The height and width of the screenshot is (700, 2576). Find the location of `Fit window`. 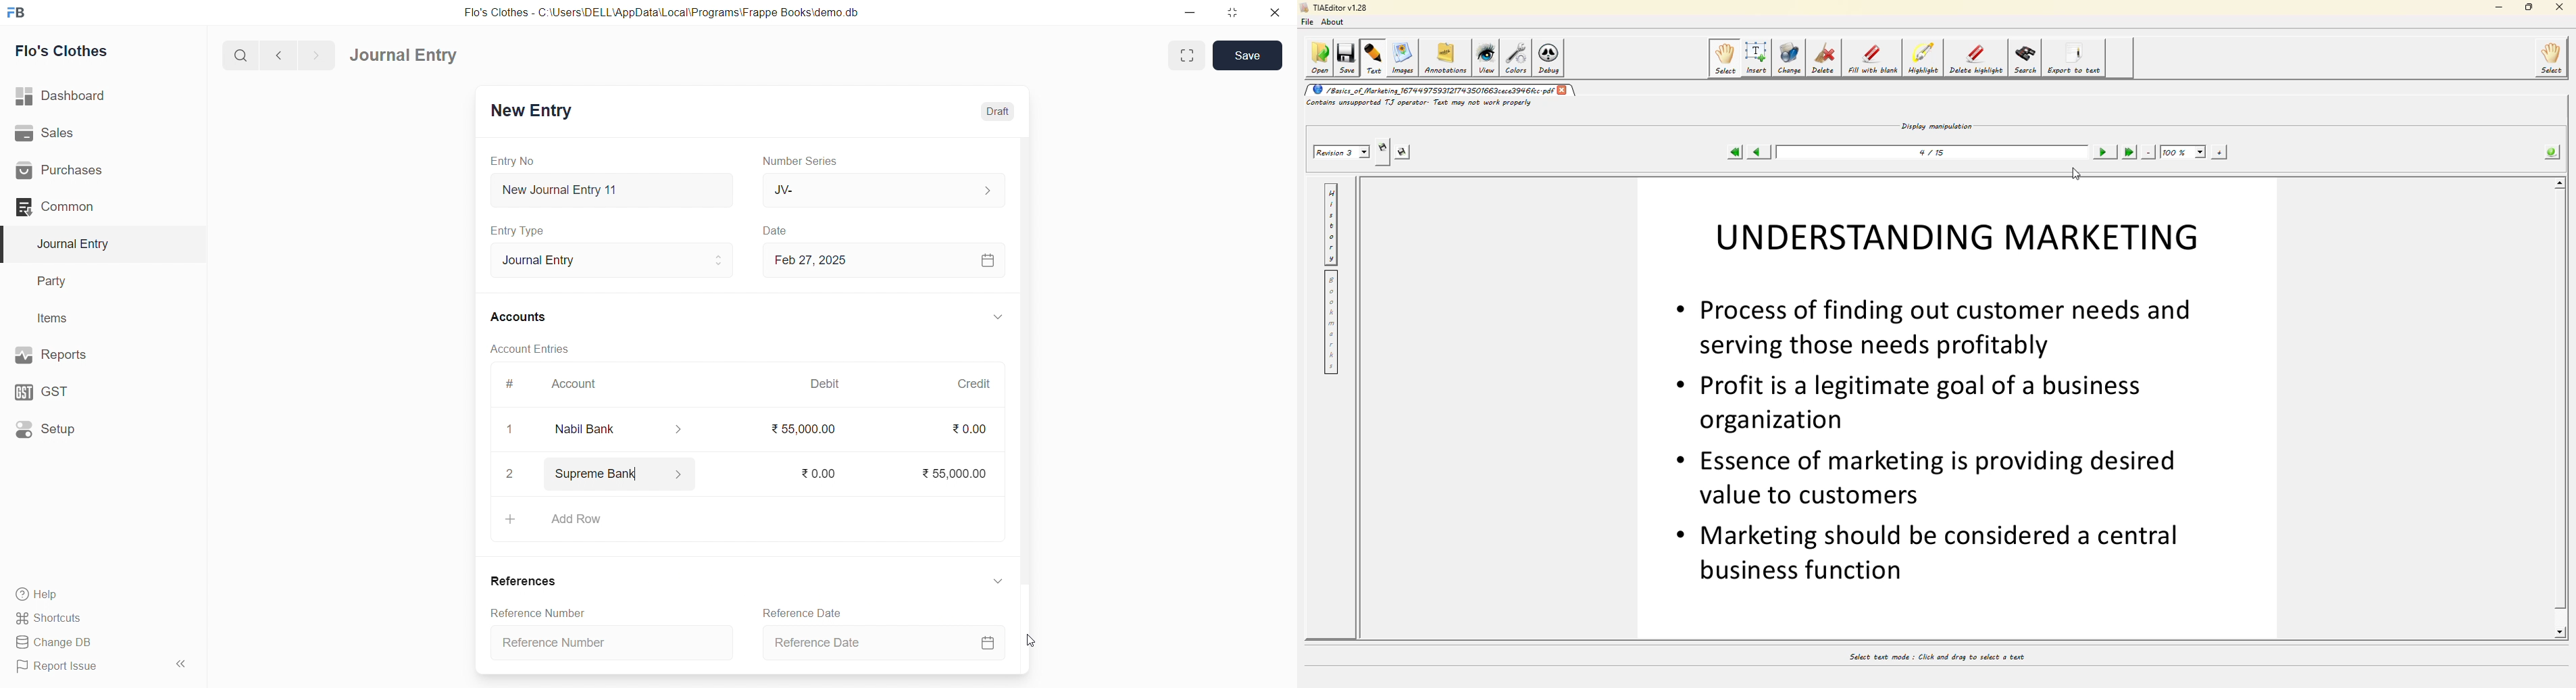

Fit window is located at coordinates (1185, 55).